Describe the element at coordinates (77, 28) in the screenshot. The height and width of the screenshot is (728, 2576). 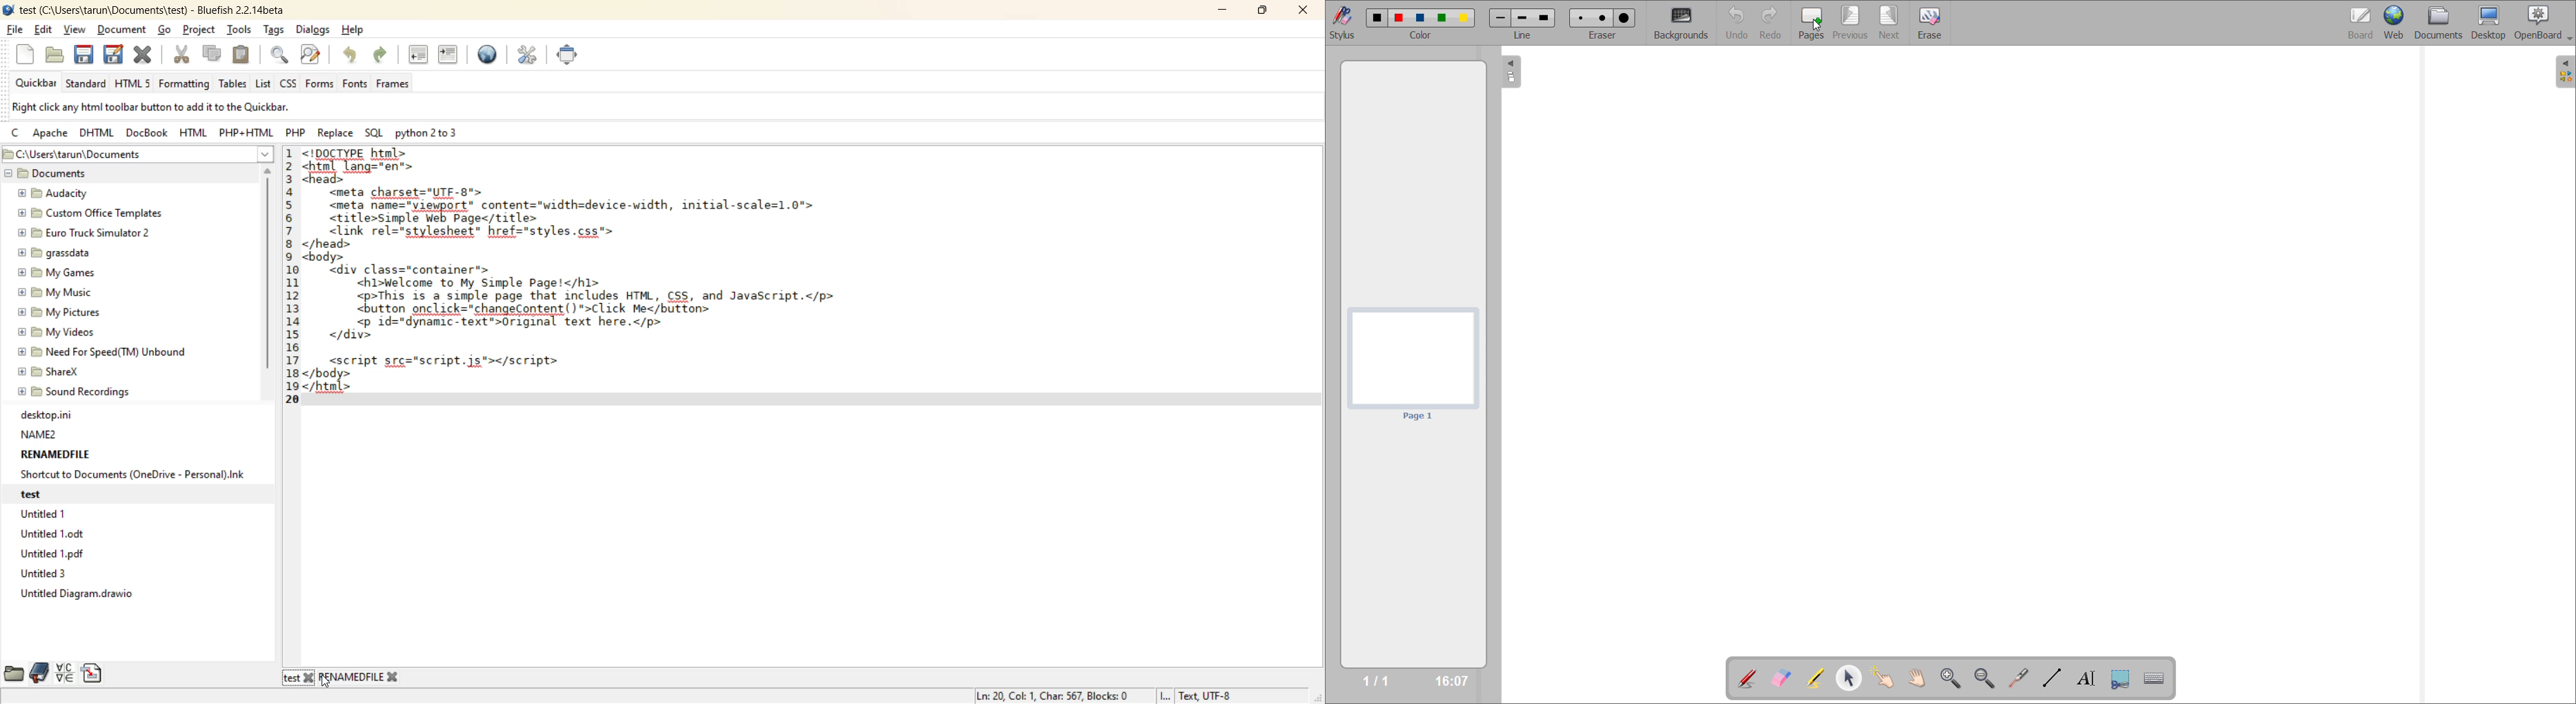
I see `view` at that location.